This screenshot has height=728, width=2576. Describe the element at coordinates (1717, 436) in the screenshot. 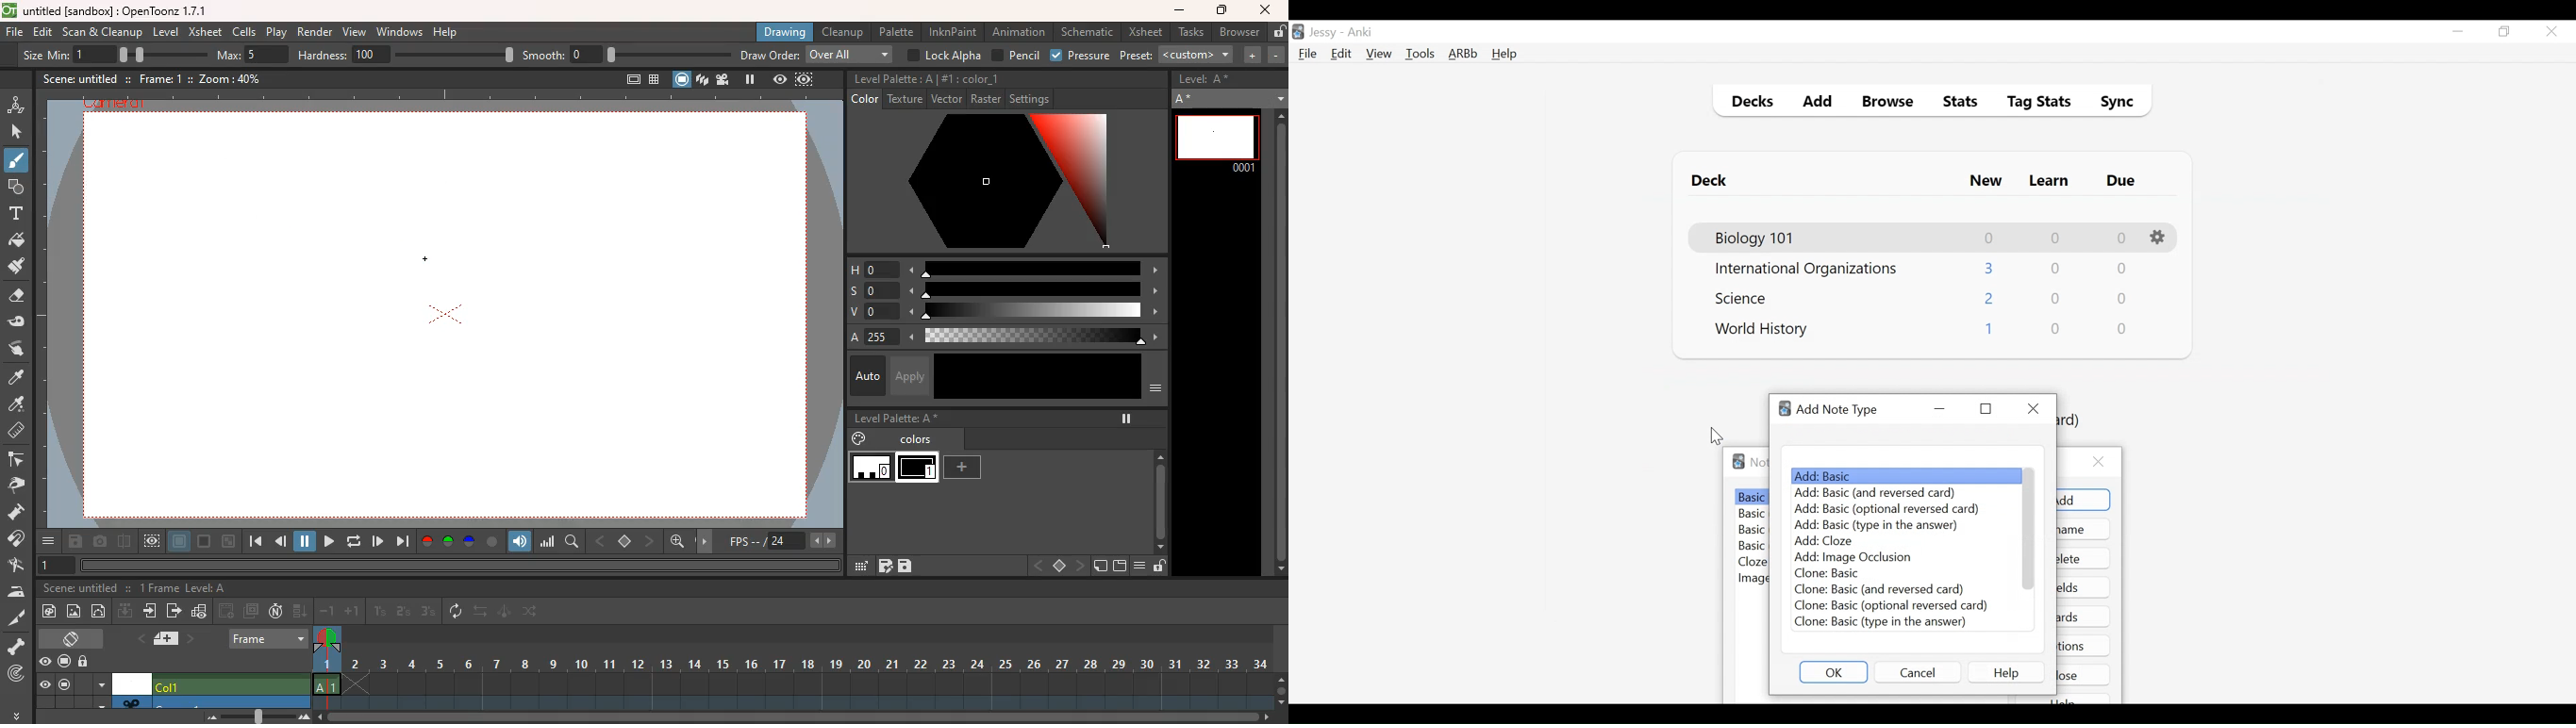

I see `Cursor` at that location.